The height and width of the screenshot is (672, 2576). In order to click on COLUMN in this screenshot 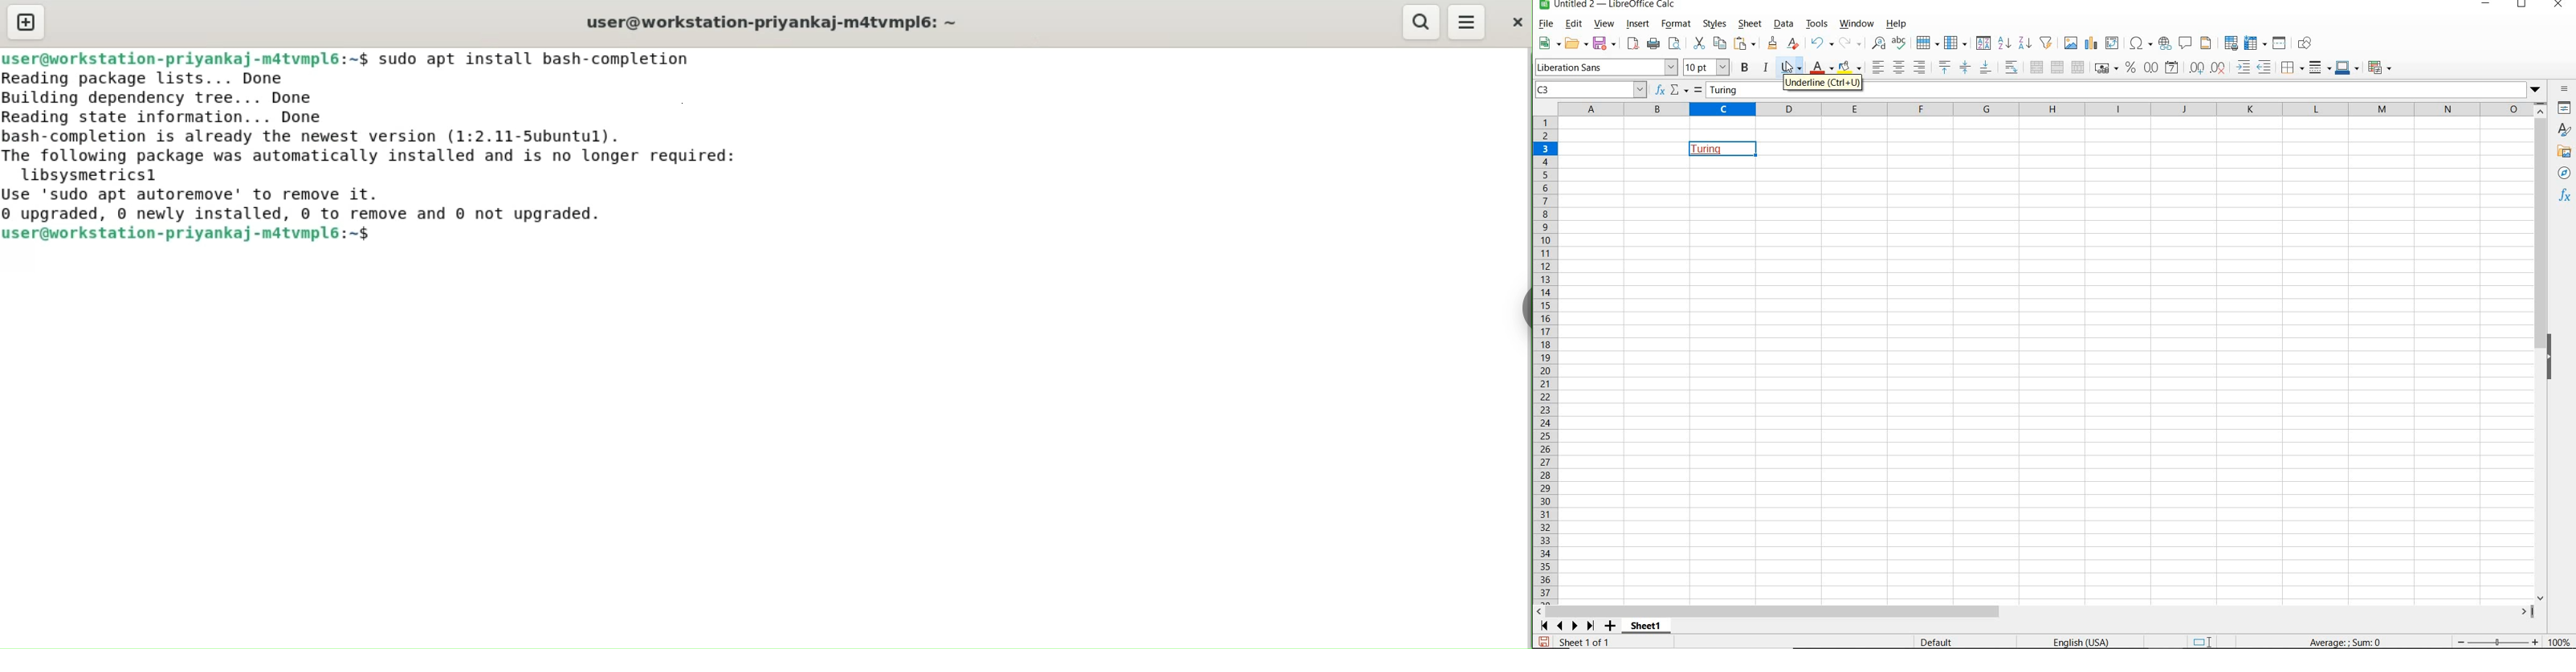, I will do `click(1955, 44)`.